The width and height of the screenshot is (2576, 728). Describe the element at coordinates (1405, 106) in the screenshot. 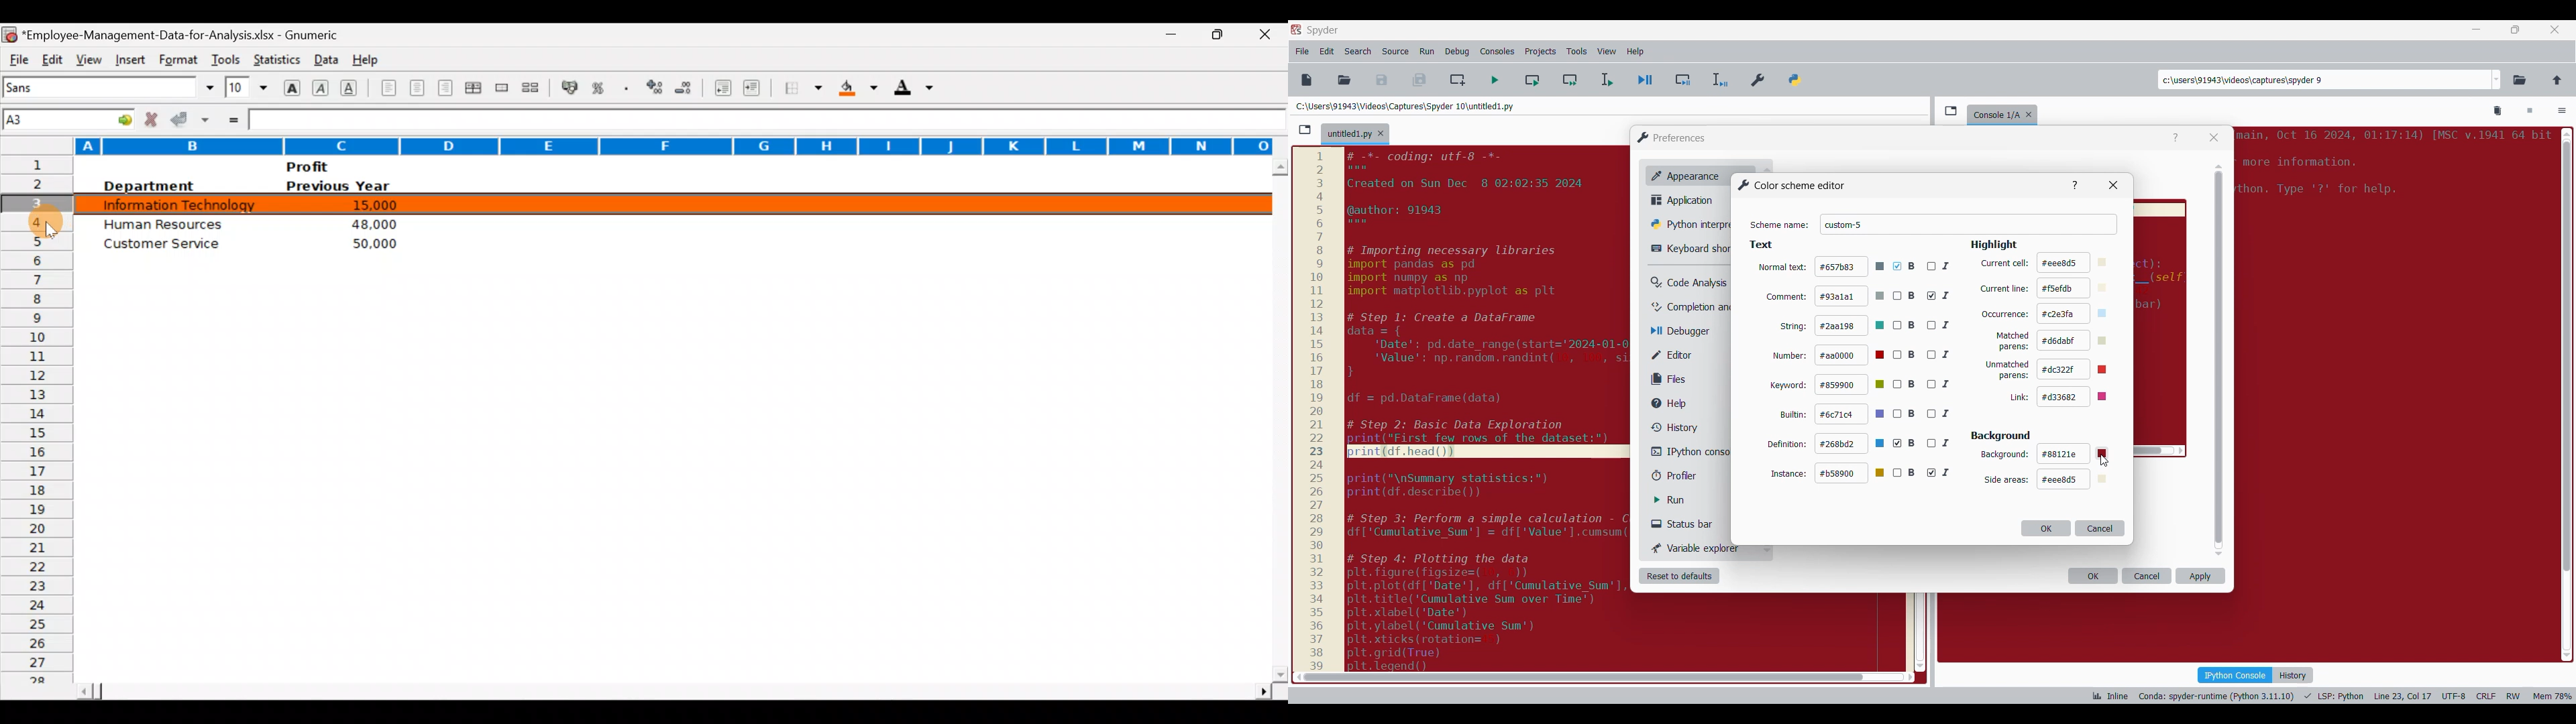

I see `File location` at that location.